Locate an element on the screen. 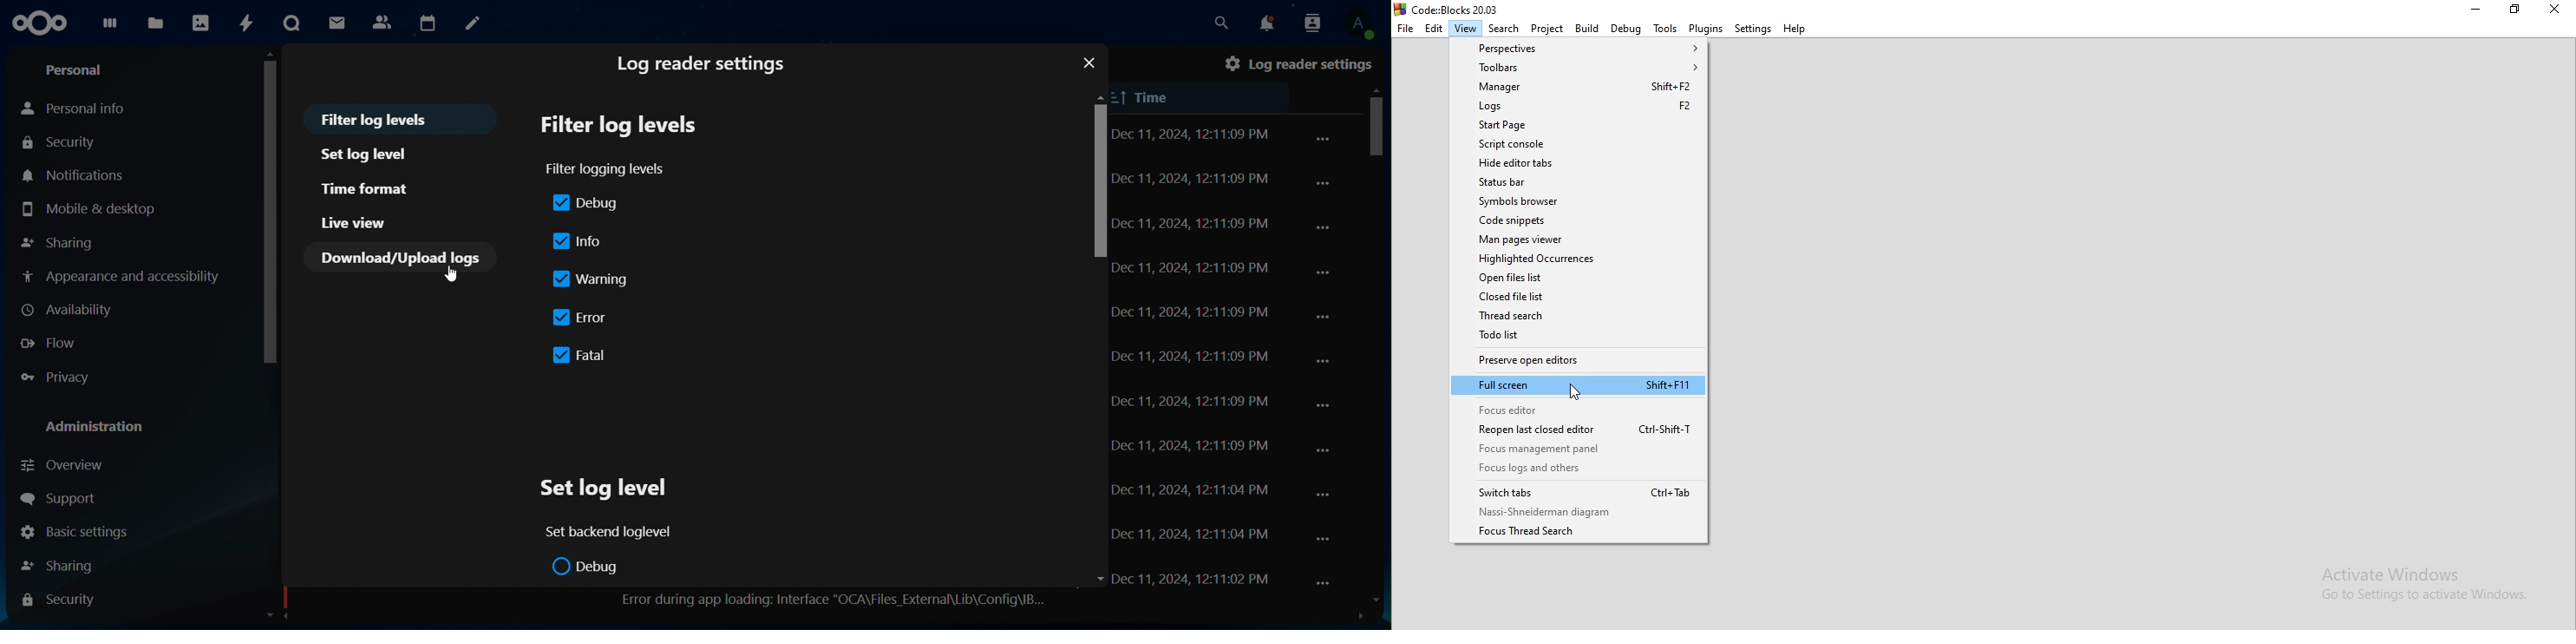 Image resolution: width=2576 pixels, height=644 pixels. dashboard is located at coordinates (110, 28).